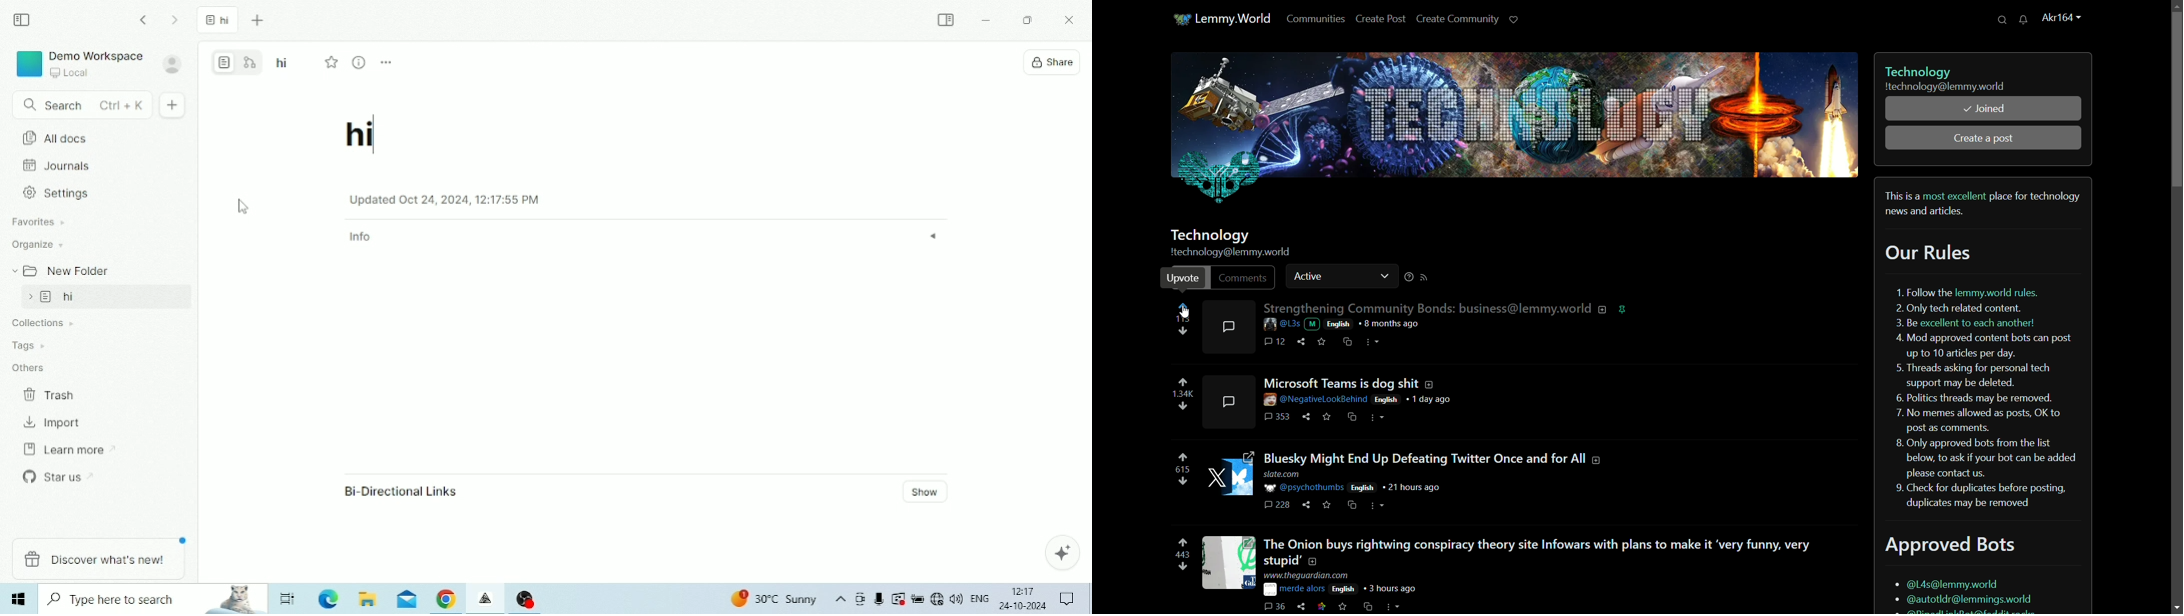 The image size is (2184, 616). I want to click on communities, so click(1316, 20).